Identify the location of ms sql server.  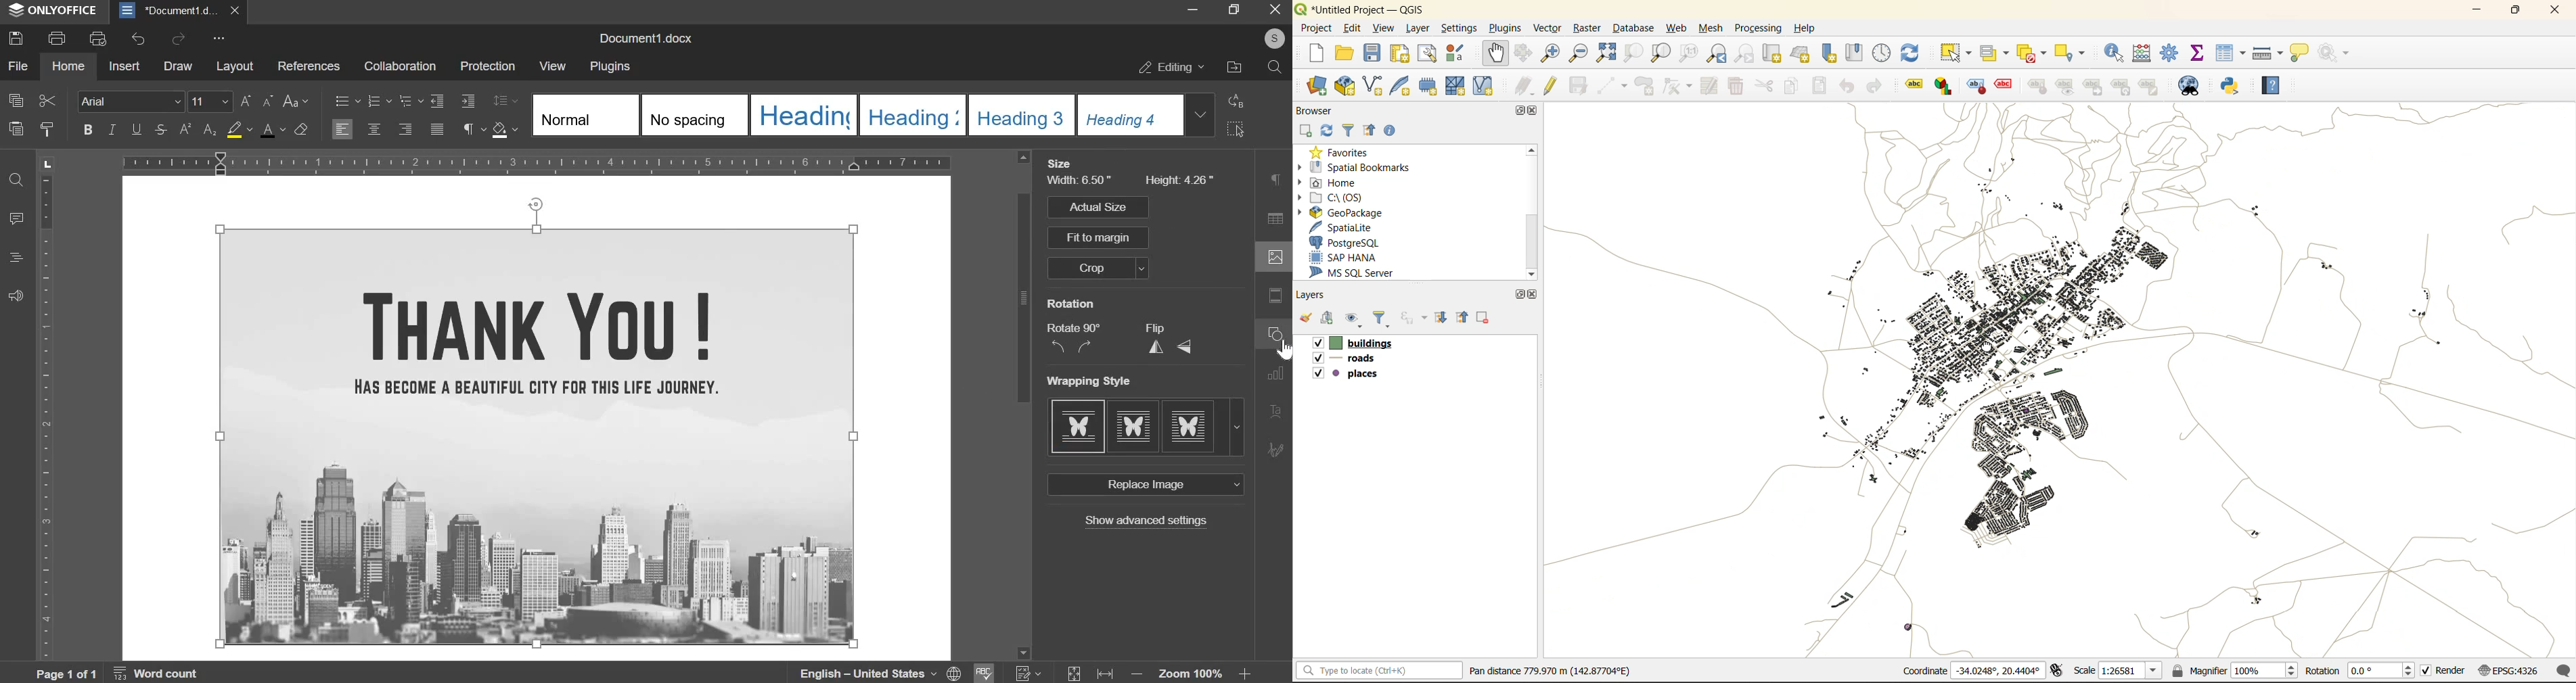
(1359, 272).